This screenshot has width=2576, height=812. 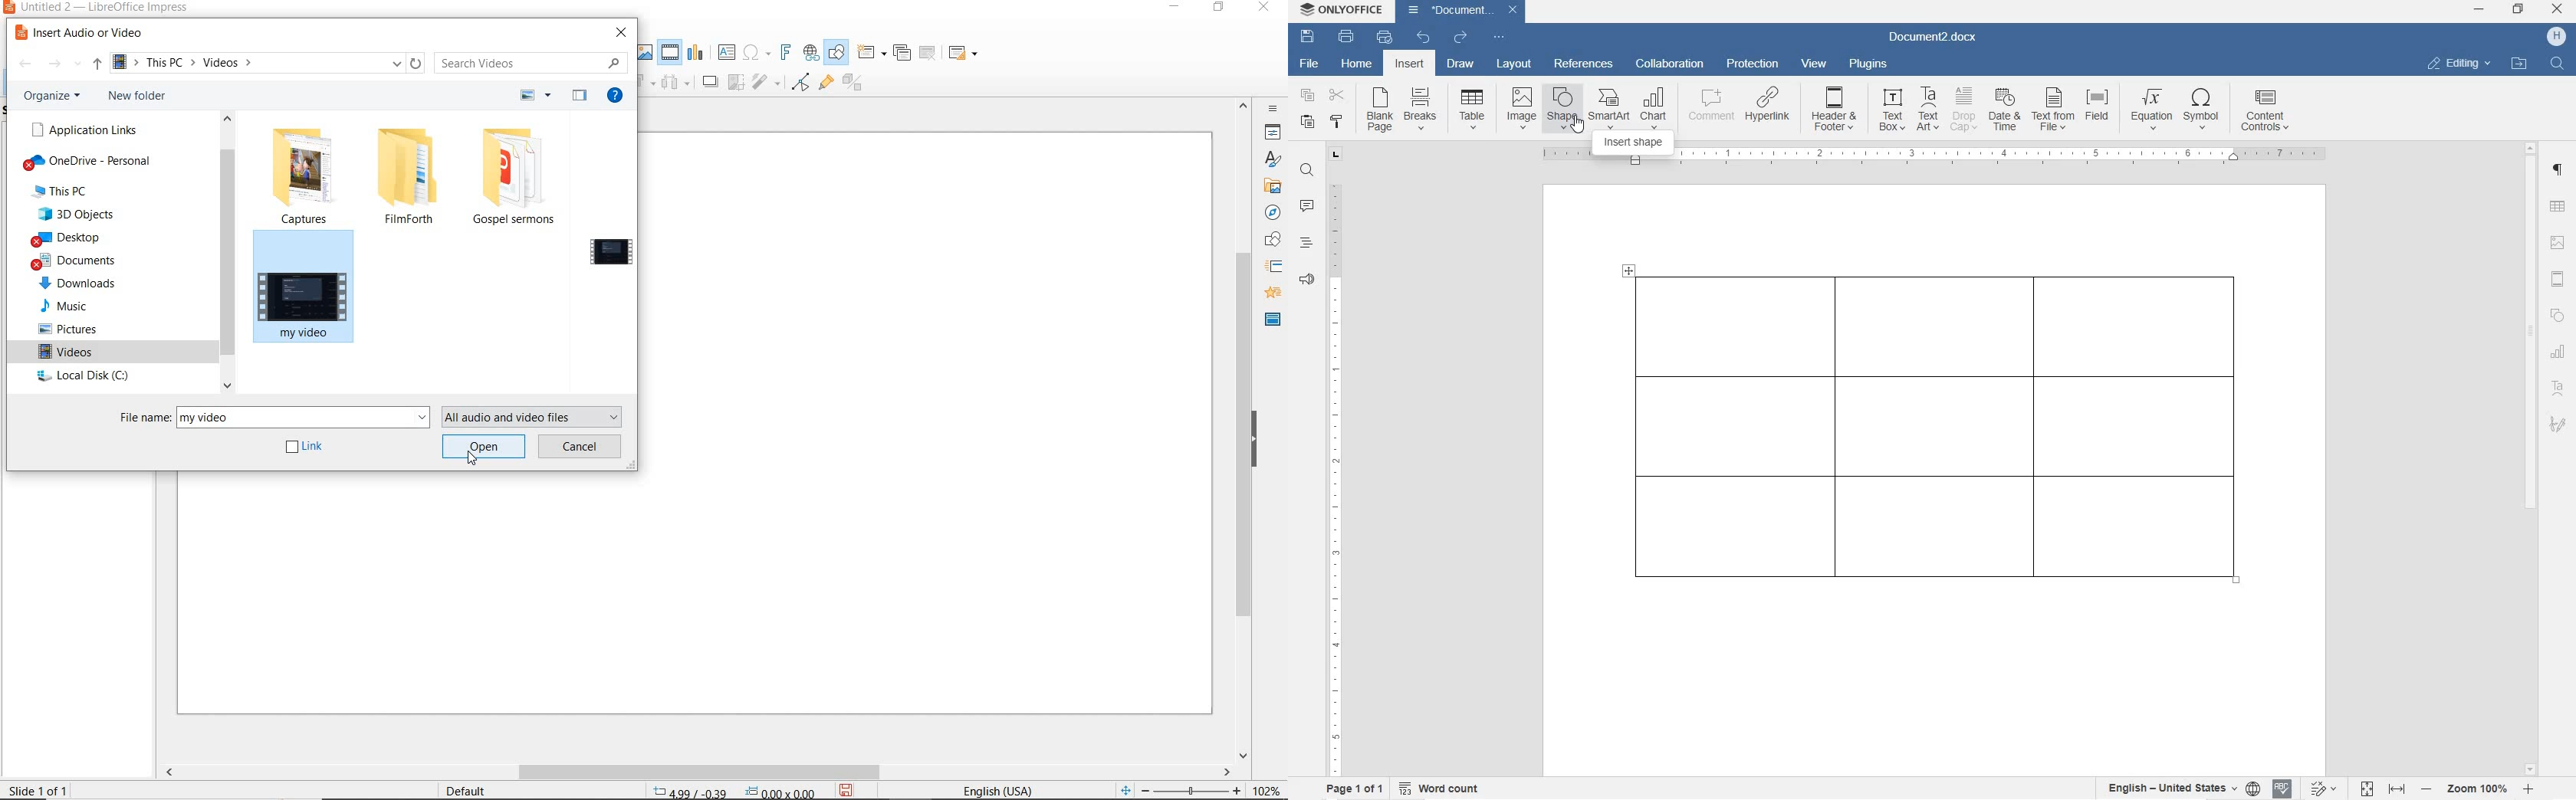 What do you see at coordinates (802, 82) in the screenshot?
I see `TOGGLE POINT EDIT MODE` at bounding box center [802, 82].